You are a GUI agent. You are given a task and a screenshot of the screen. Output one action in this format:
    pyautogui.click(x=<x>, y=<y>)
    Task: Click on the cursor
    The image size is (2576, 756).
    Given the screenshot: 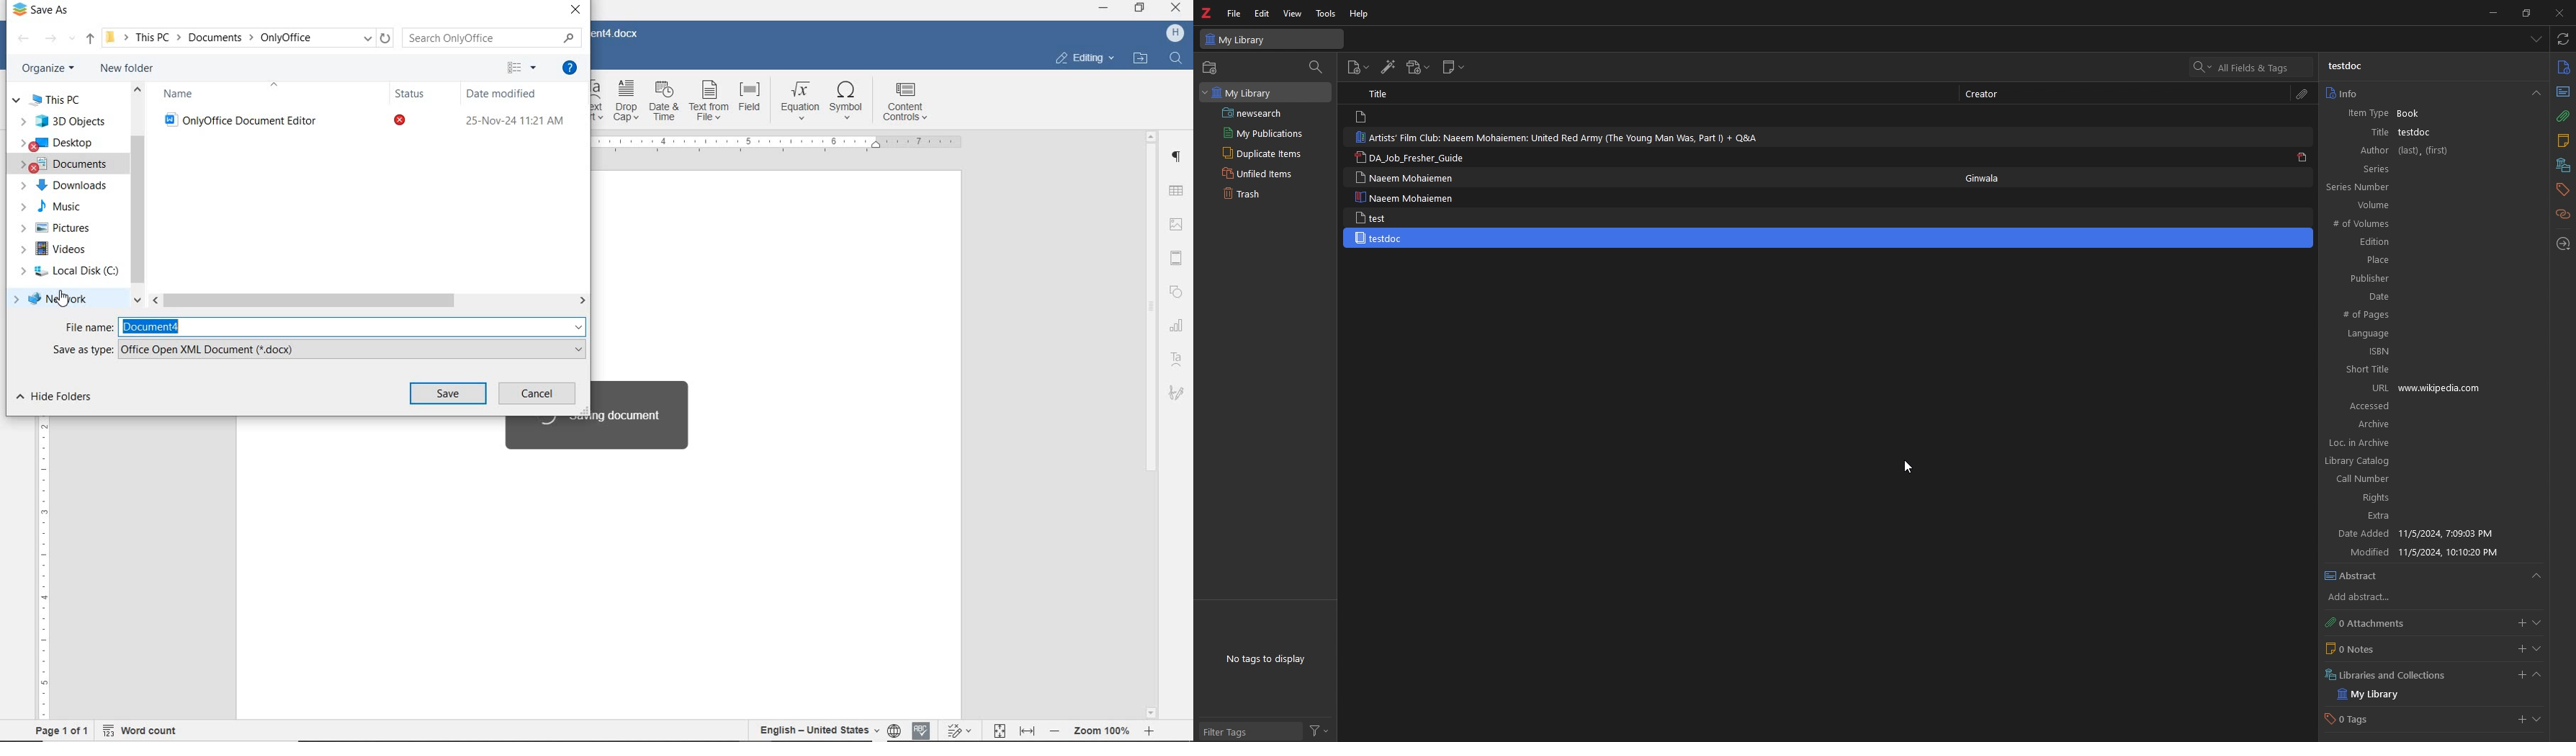 What is the action you would take?
    pyautogui.click(x=1908, y=469)
    